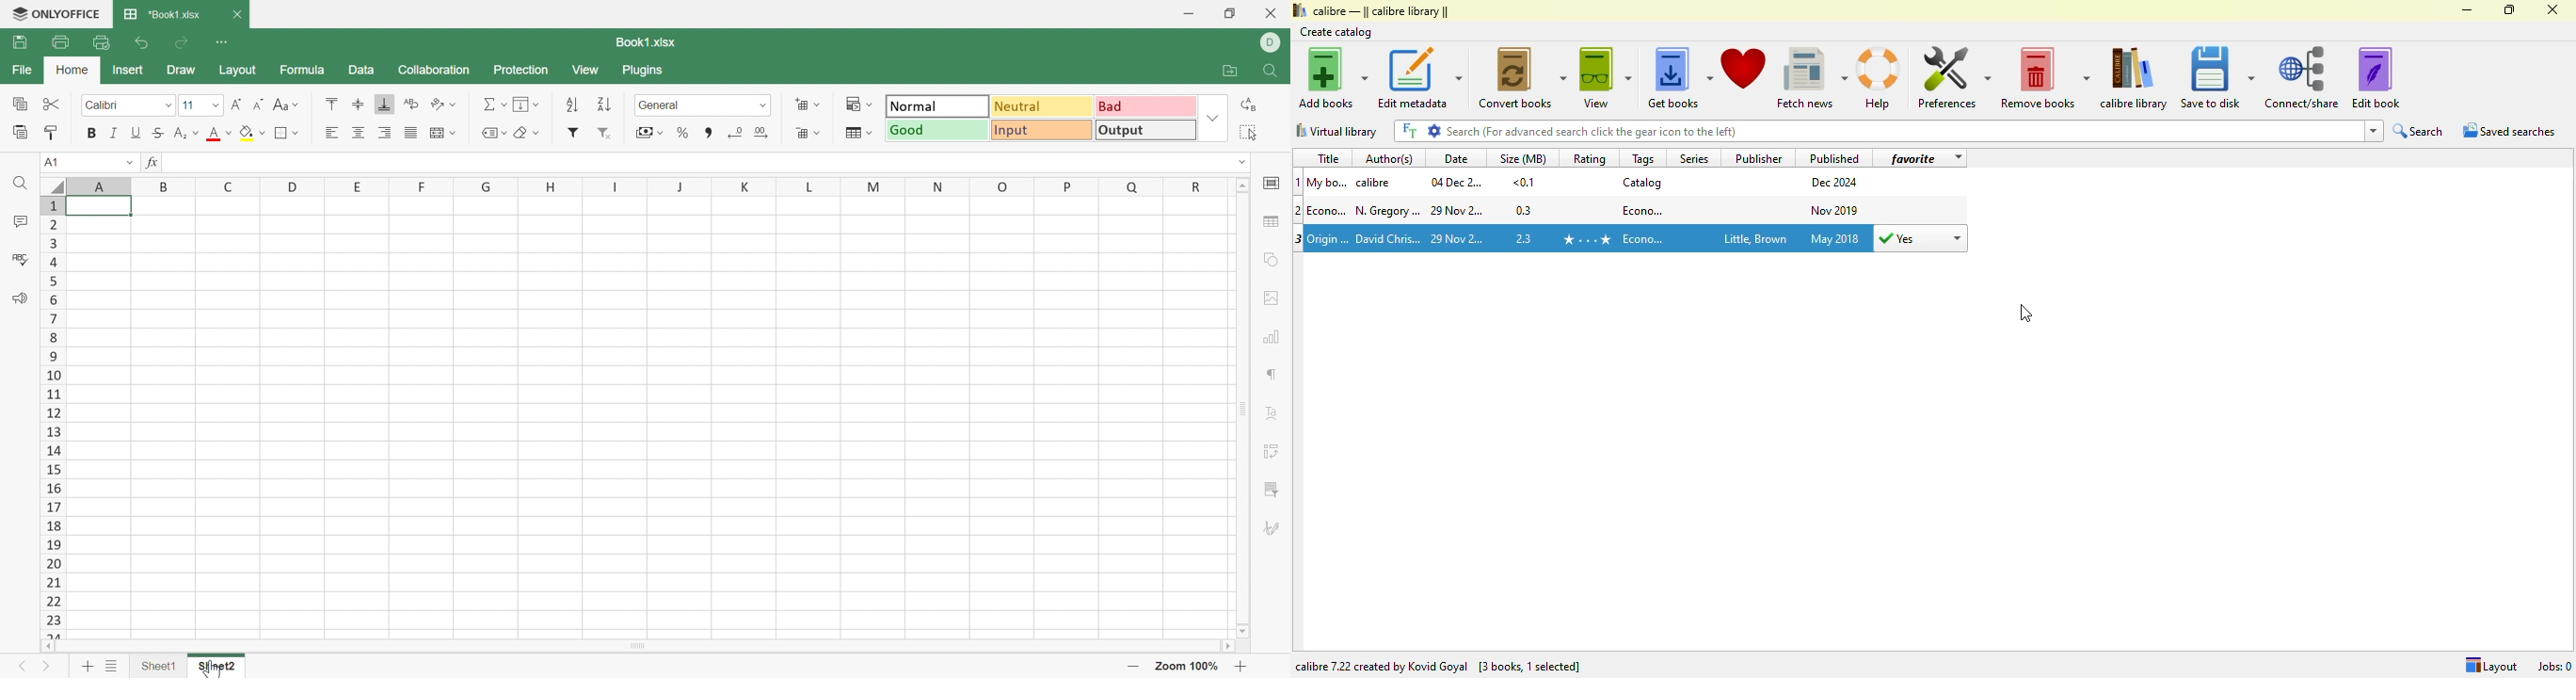  Describe the element at coordinates (1299, 9) in the screenshot. I see `logo` at that location.